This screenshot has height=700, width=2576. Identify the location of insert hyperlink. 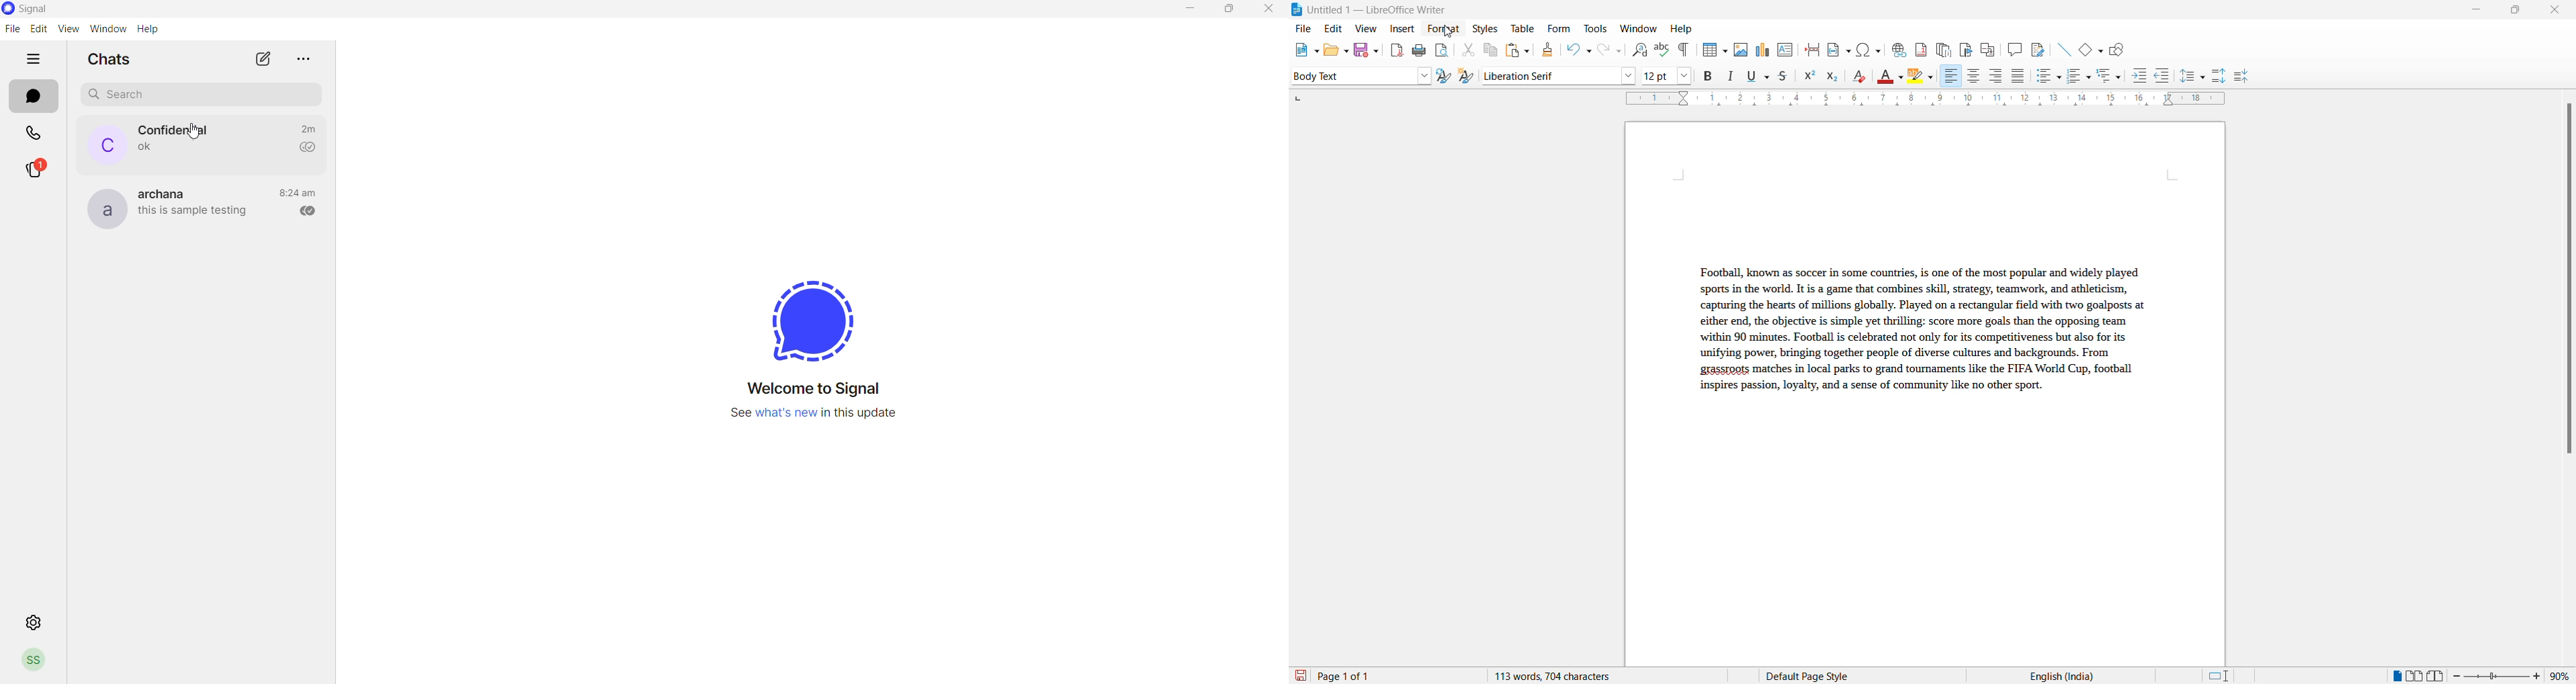
(1897, 48).